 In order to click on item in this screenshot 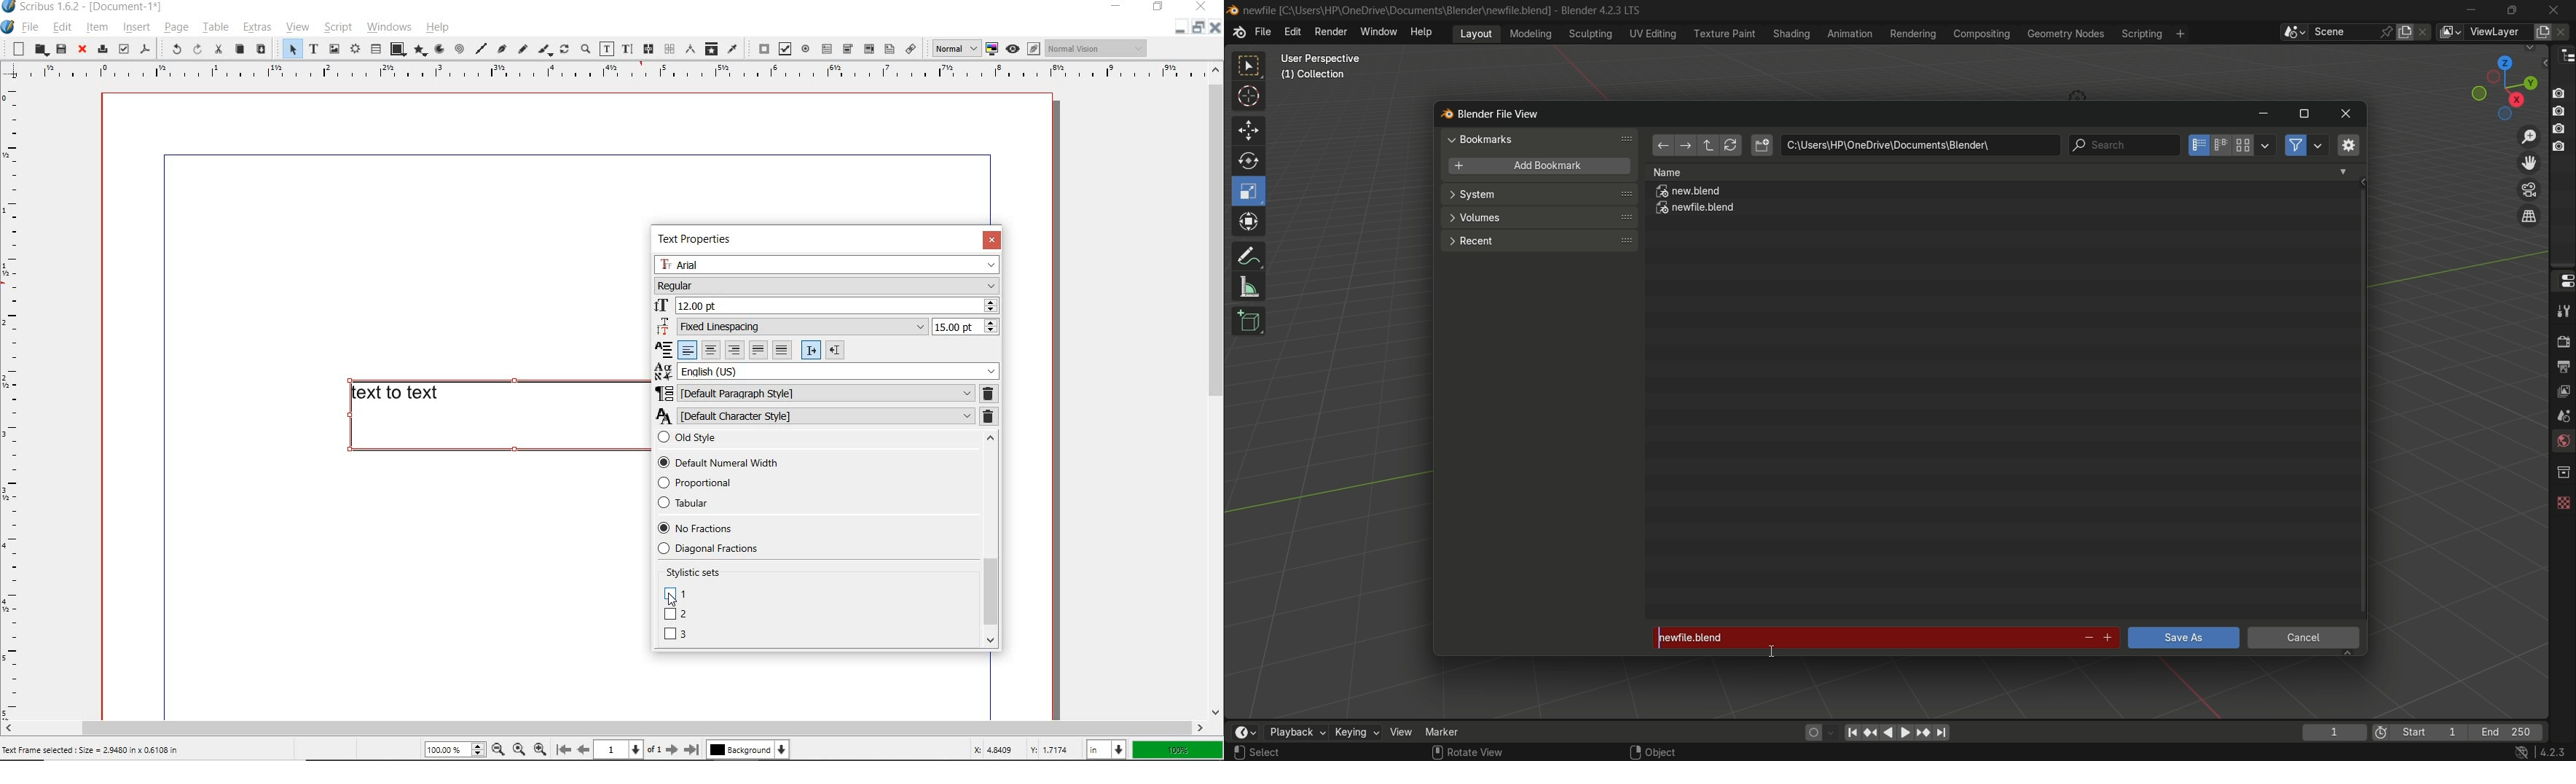, I will do `click(97, 27)`.